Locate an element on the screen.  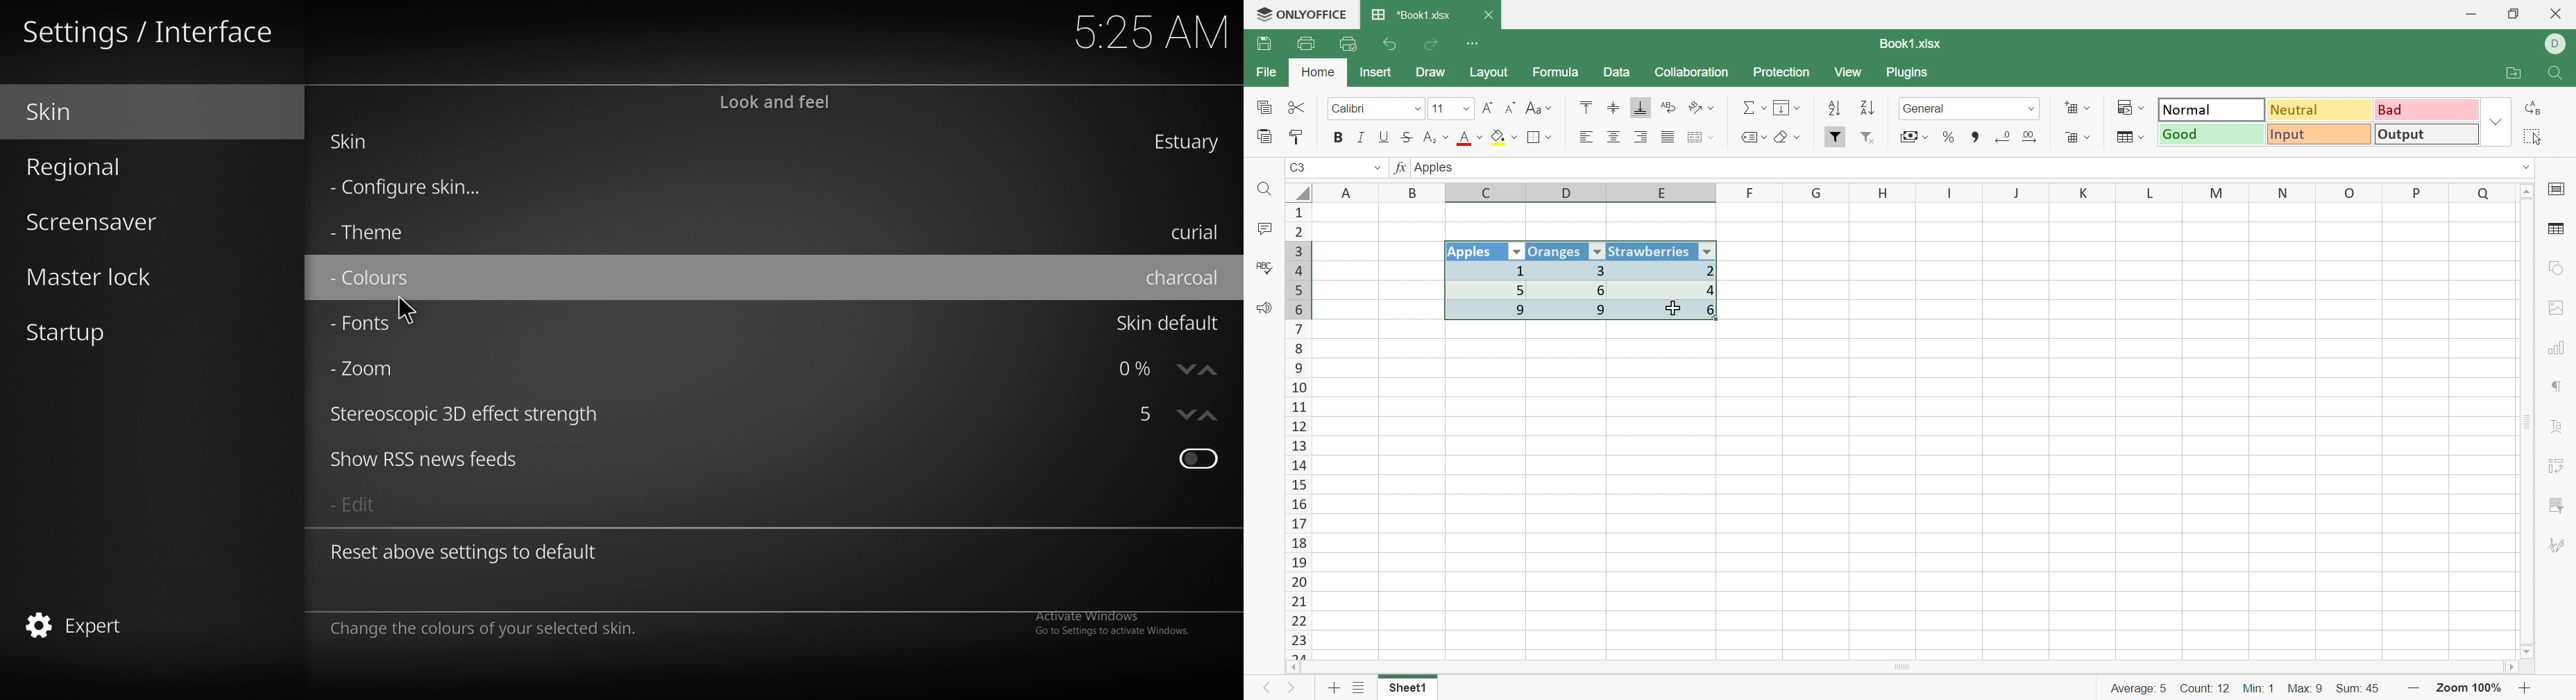
Max: 0 is located at coordinates (2307, 685).